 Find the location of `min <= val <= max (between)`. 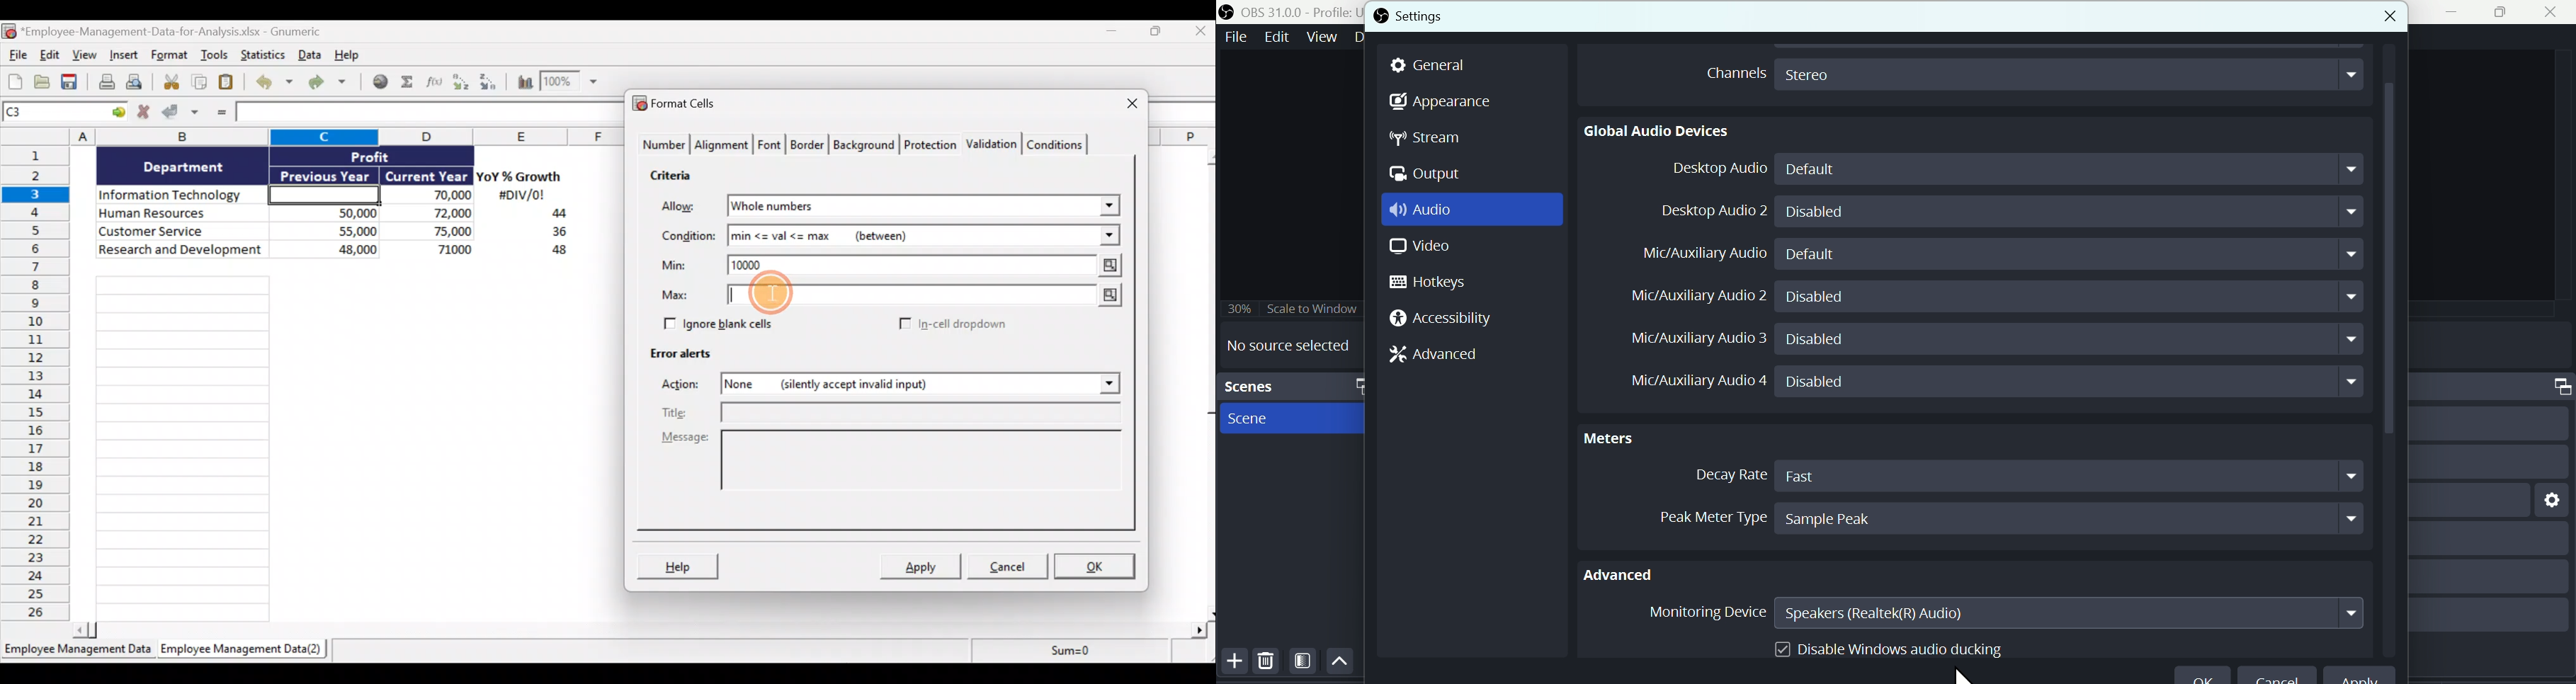

min <= val <= max (between) is located at coordinates (907, 238).